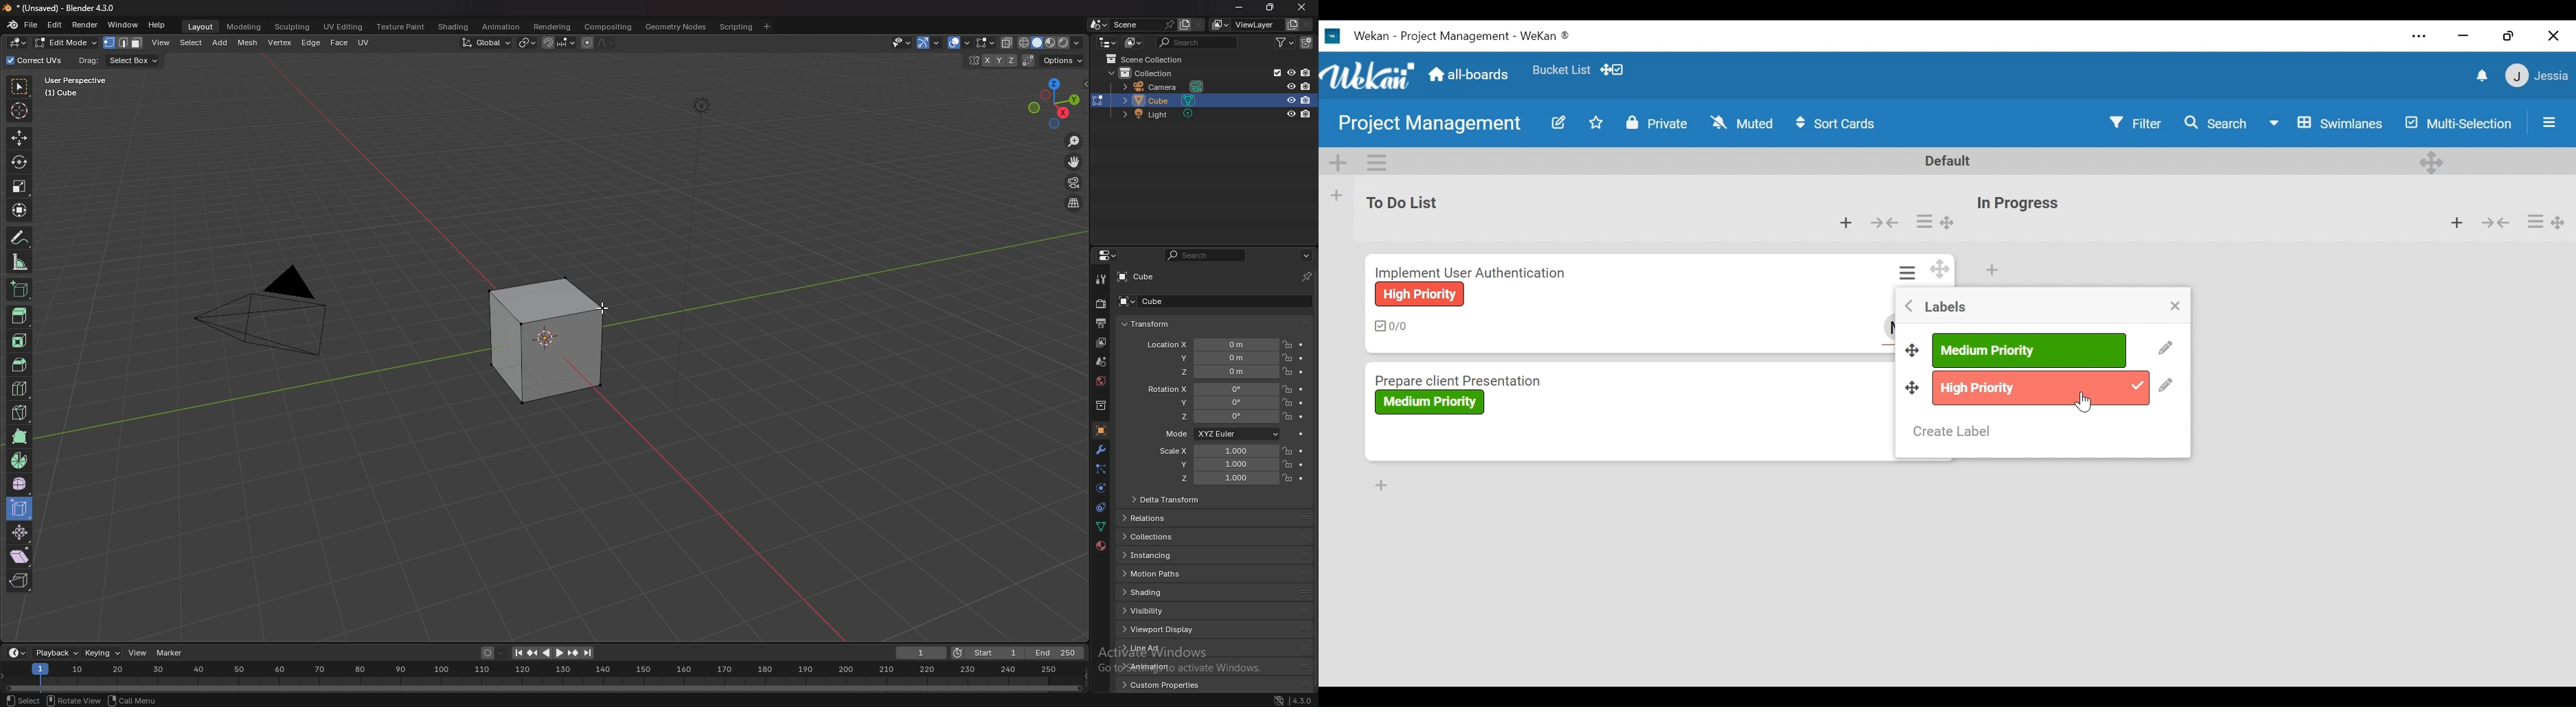 Image resolution: width=2576 pixels, height=728 pixels. What do you see at coordinates (1400, 201) in the screenshot?
I see `List Name` at bounding box center [1400, 201].